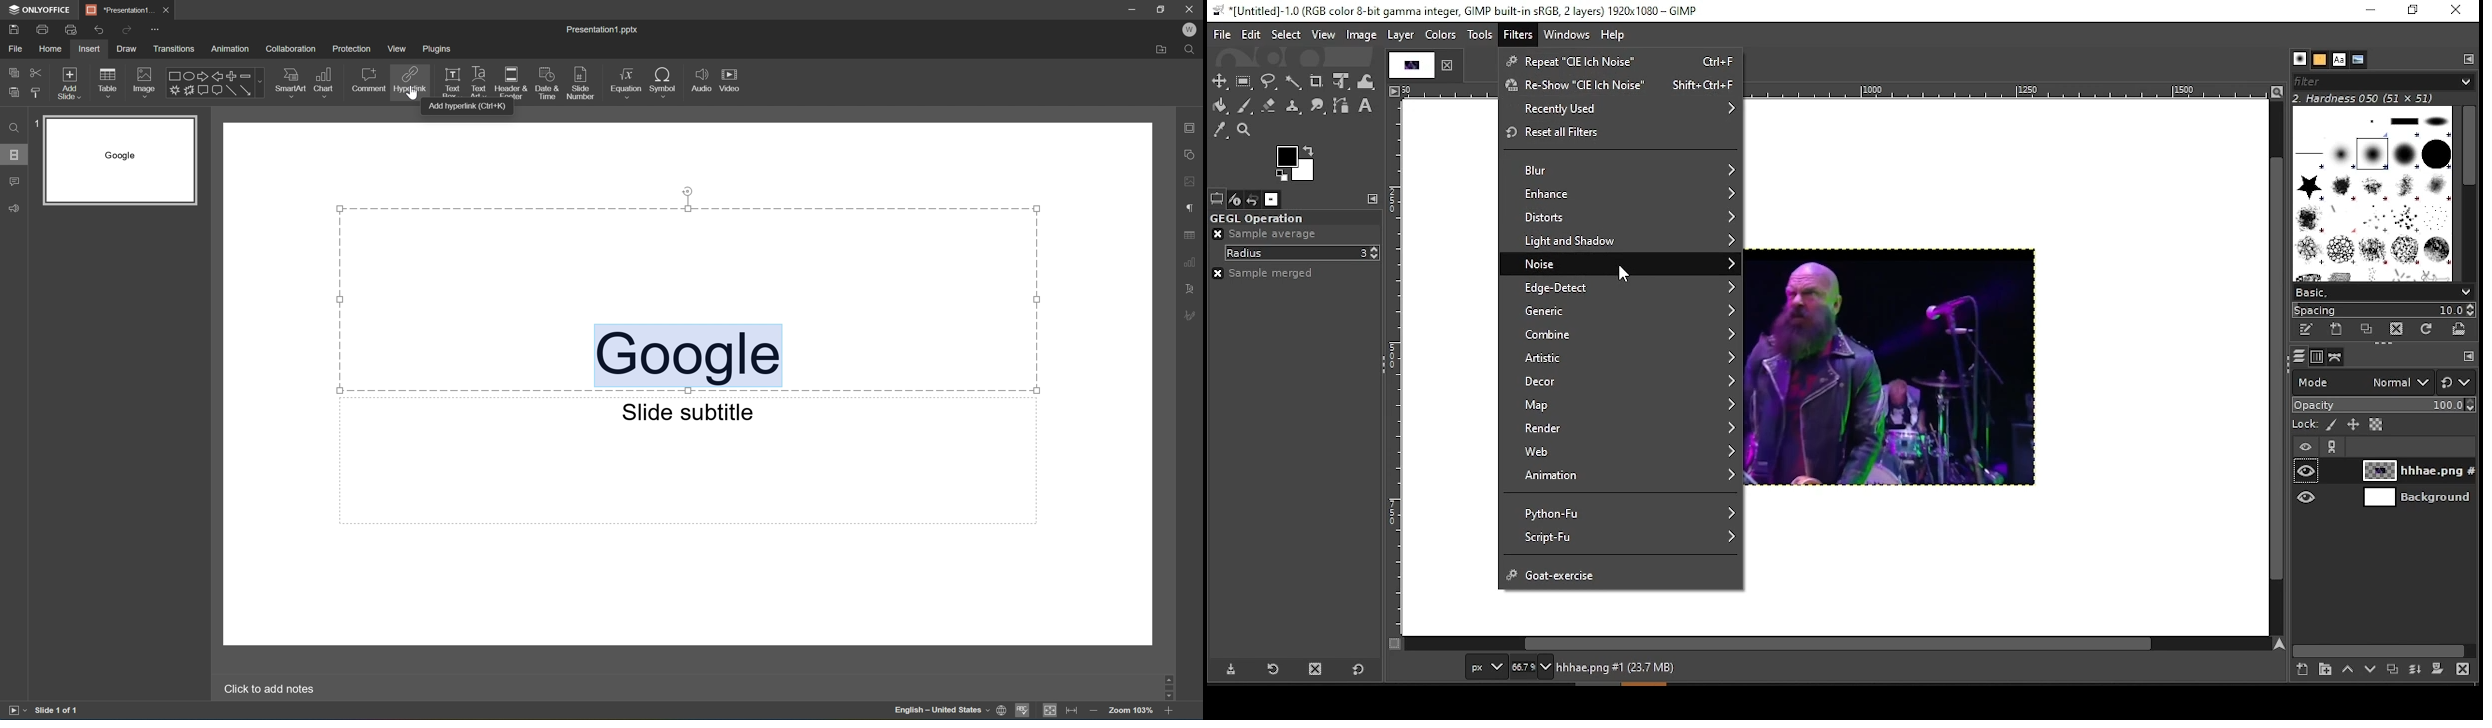 This screenshot has height=728, width=2492. I want to click on Fit to slide, so click(1053, 710).